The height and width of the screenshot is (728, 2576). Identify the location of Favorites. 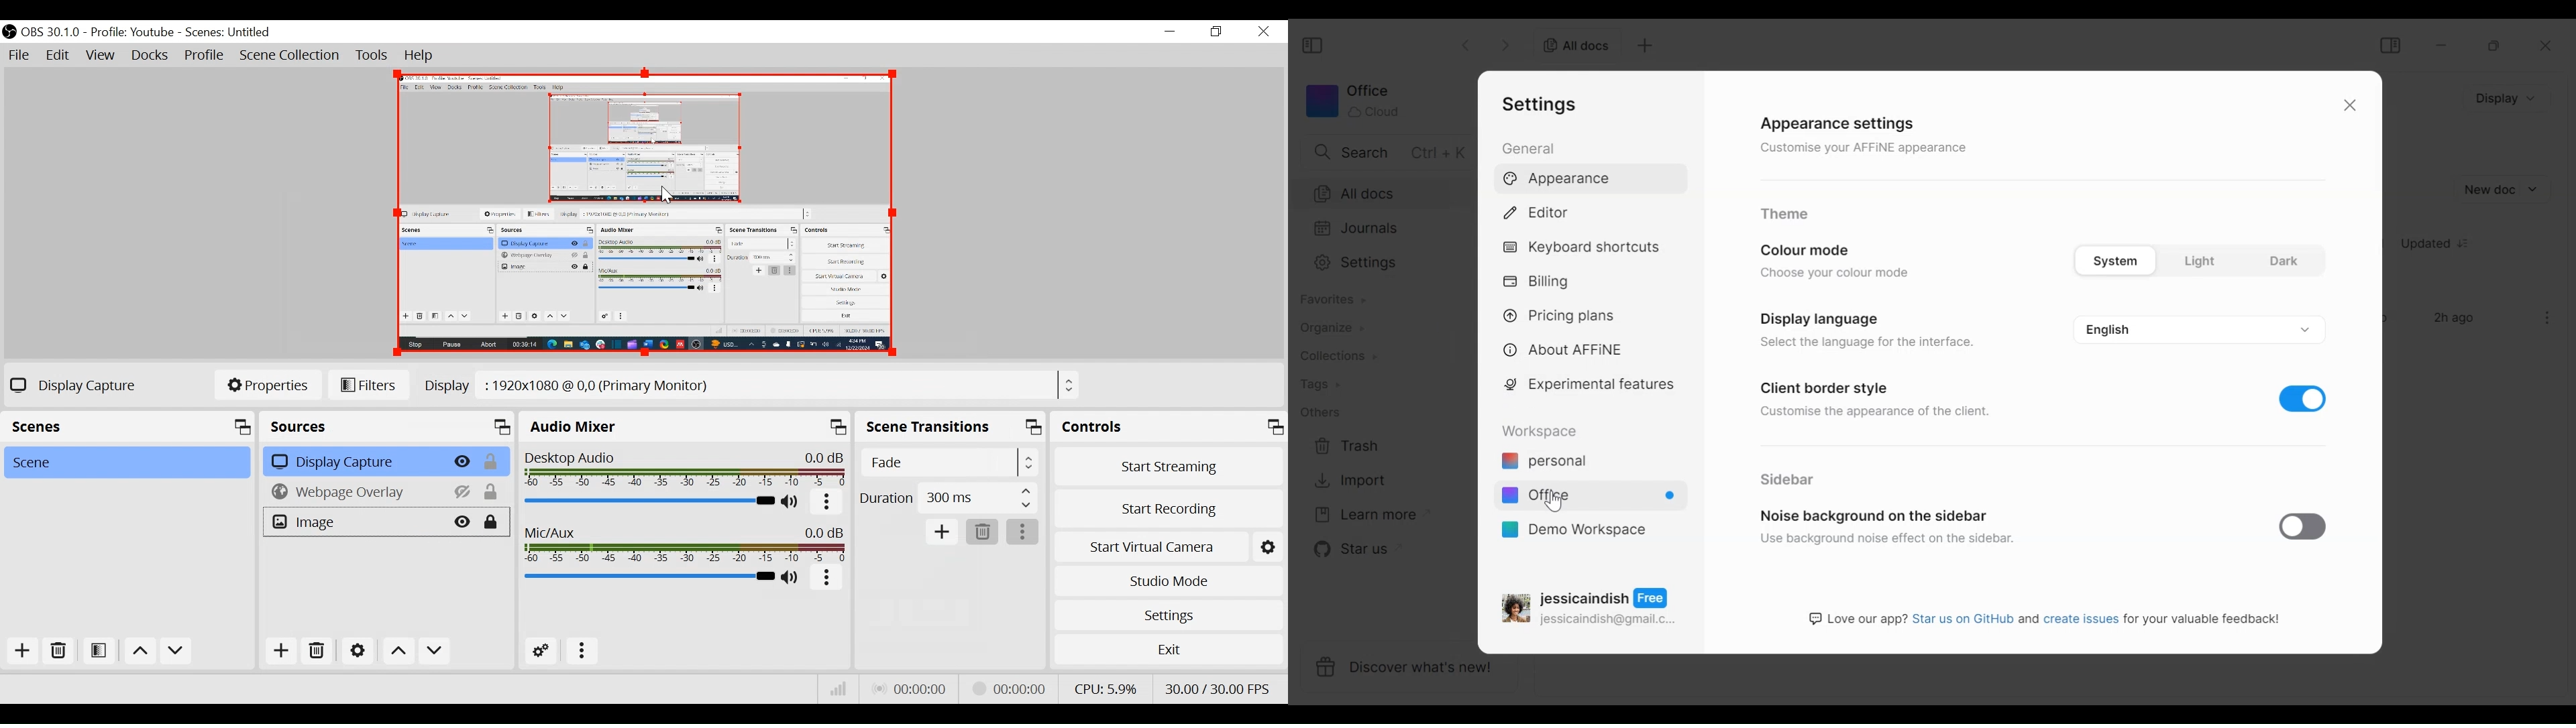
(1332, 300).